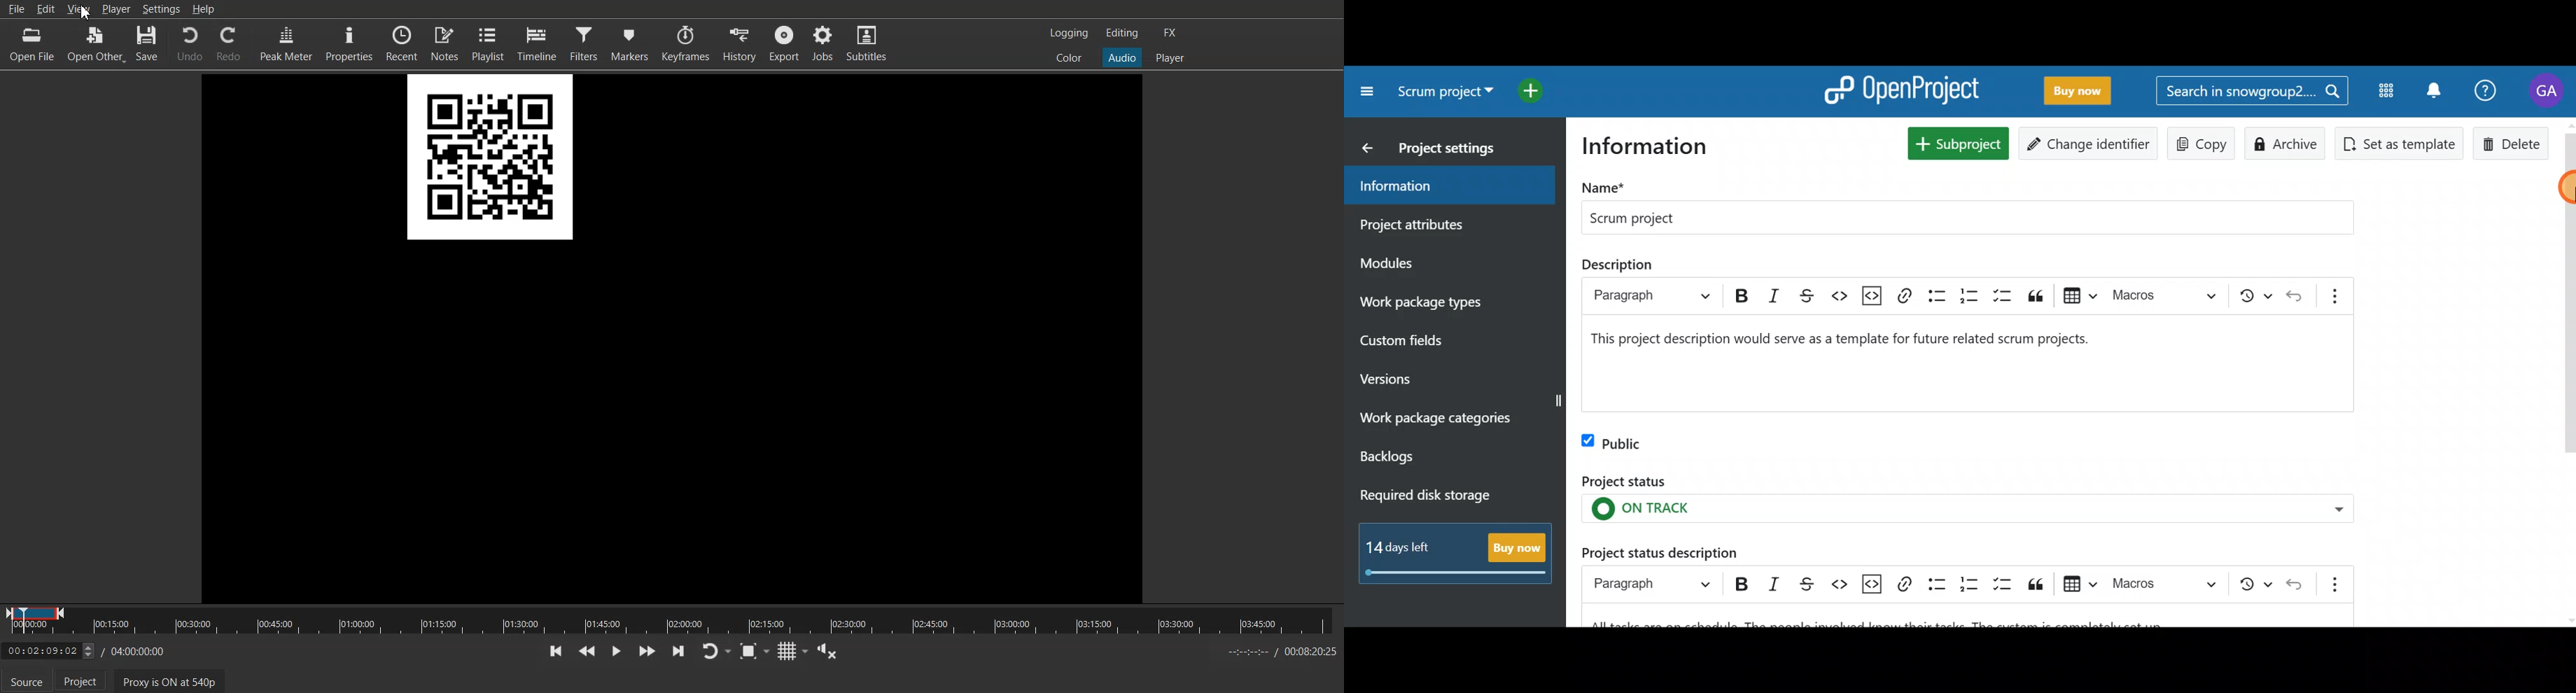 The width and height of the screenshot is (2576, 700). I want to click on Save, so click(149, 43).